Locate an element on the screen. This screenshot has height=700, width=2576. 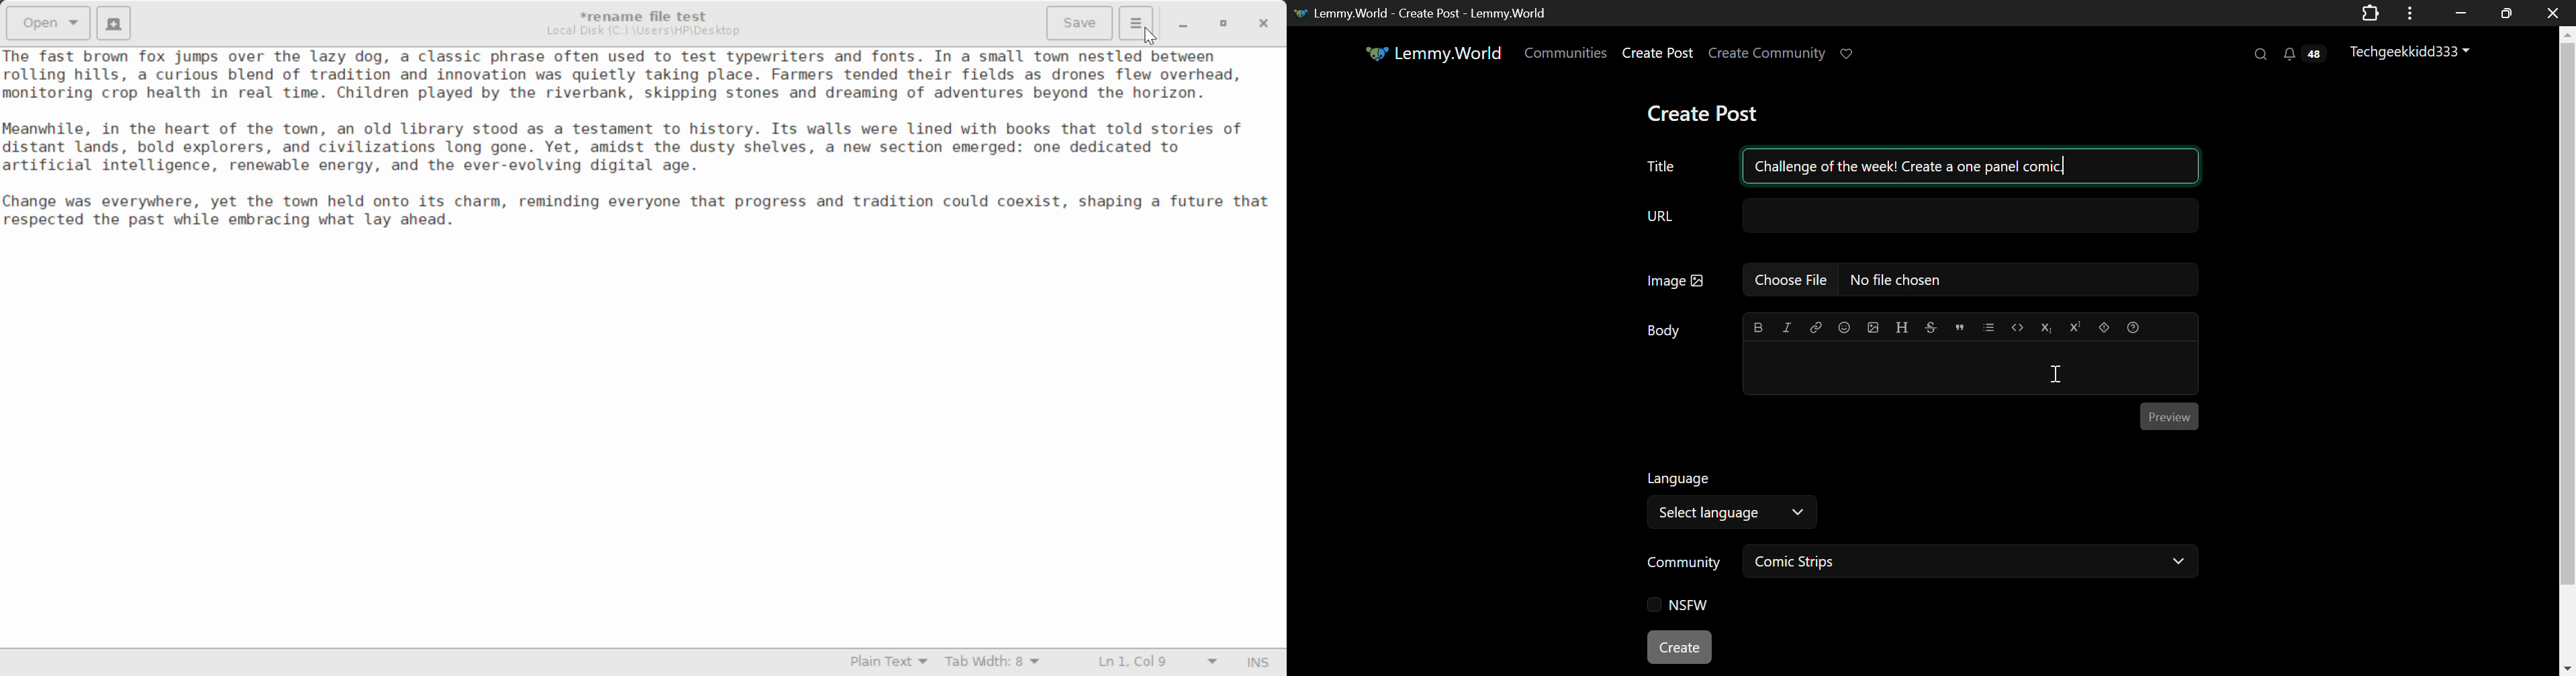
upload image is located at coordinates (1874, 327).